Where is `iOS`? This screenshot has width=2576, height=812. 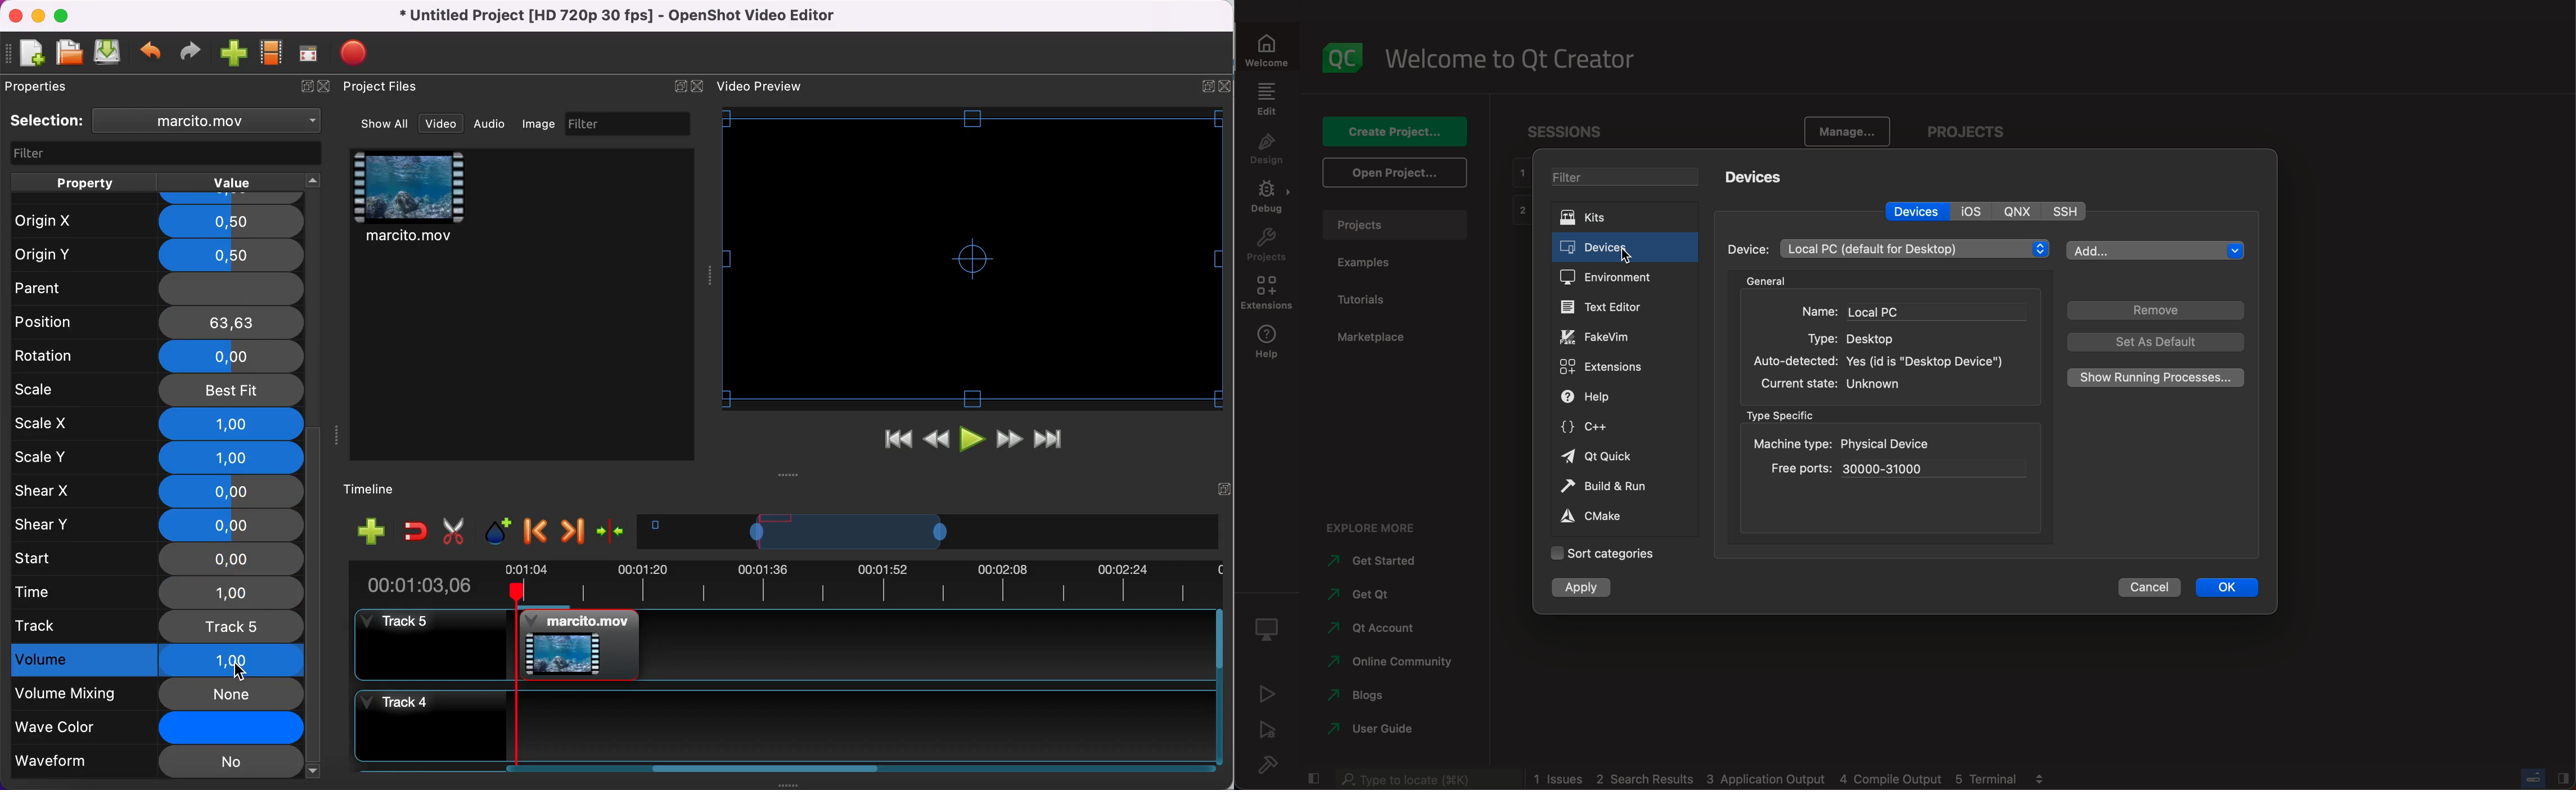 iOS is located at coordinates (1975, 210).